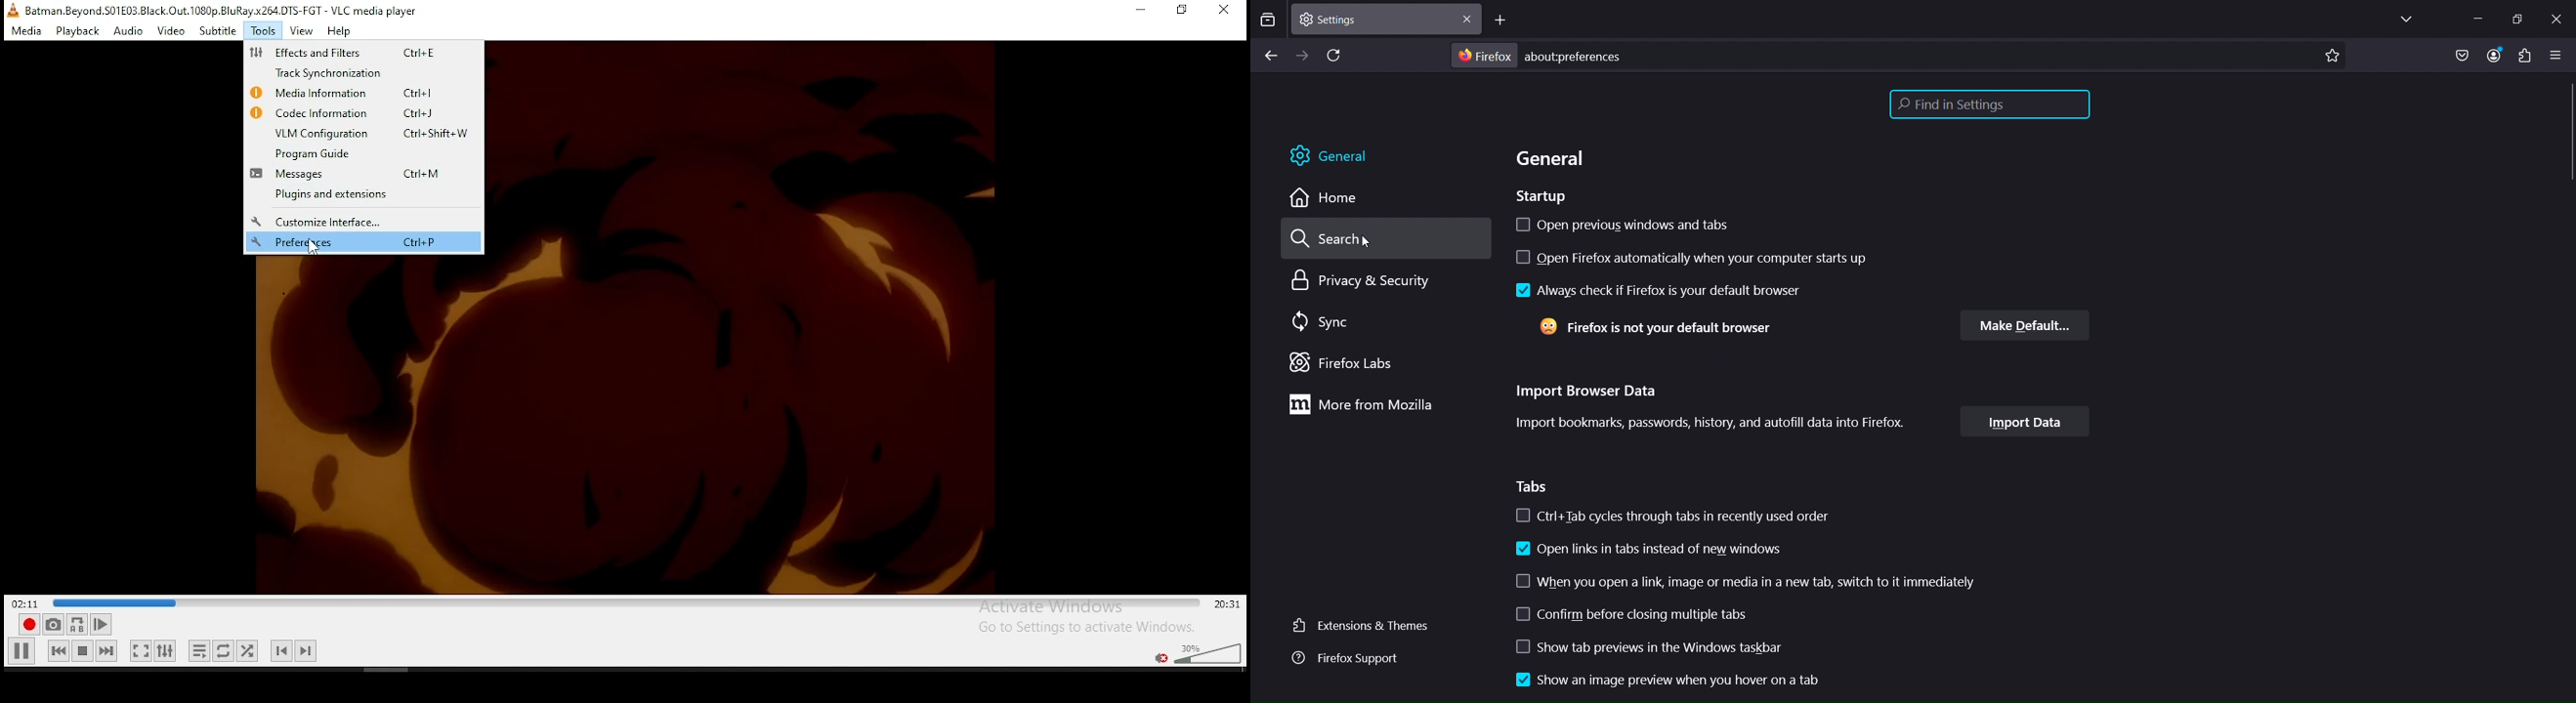  I want to click on open links in tabs instead of new windows, so click(1648, 550).